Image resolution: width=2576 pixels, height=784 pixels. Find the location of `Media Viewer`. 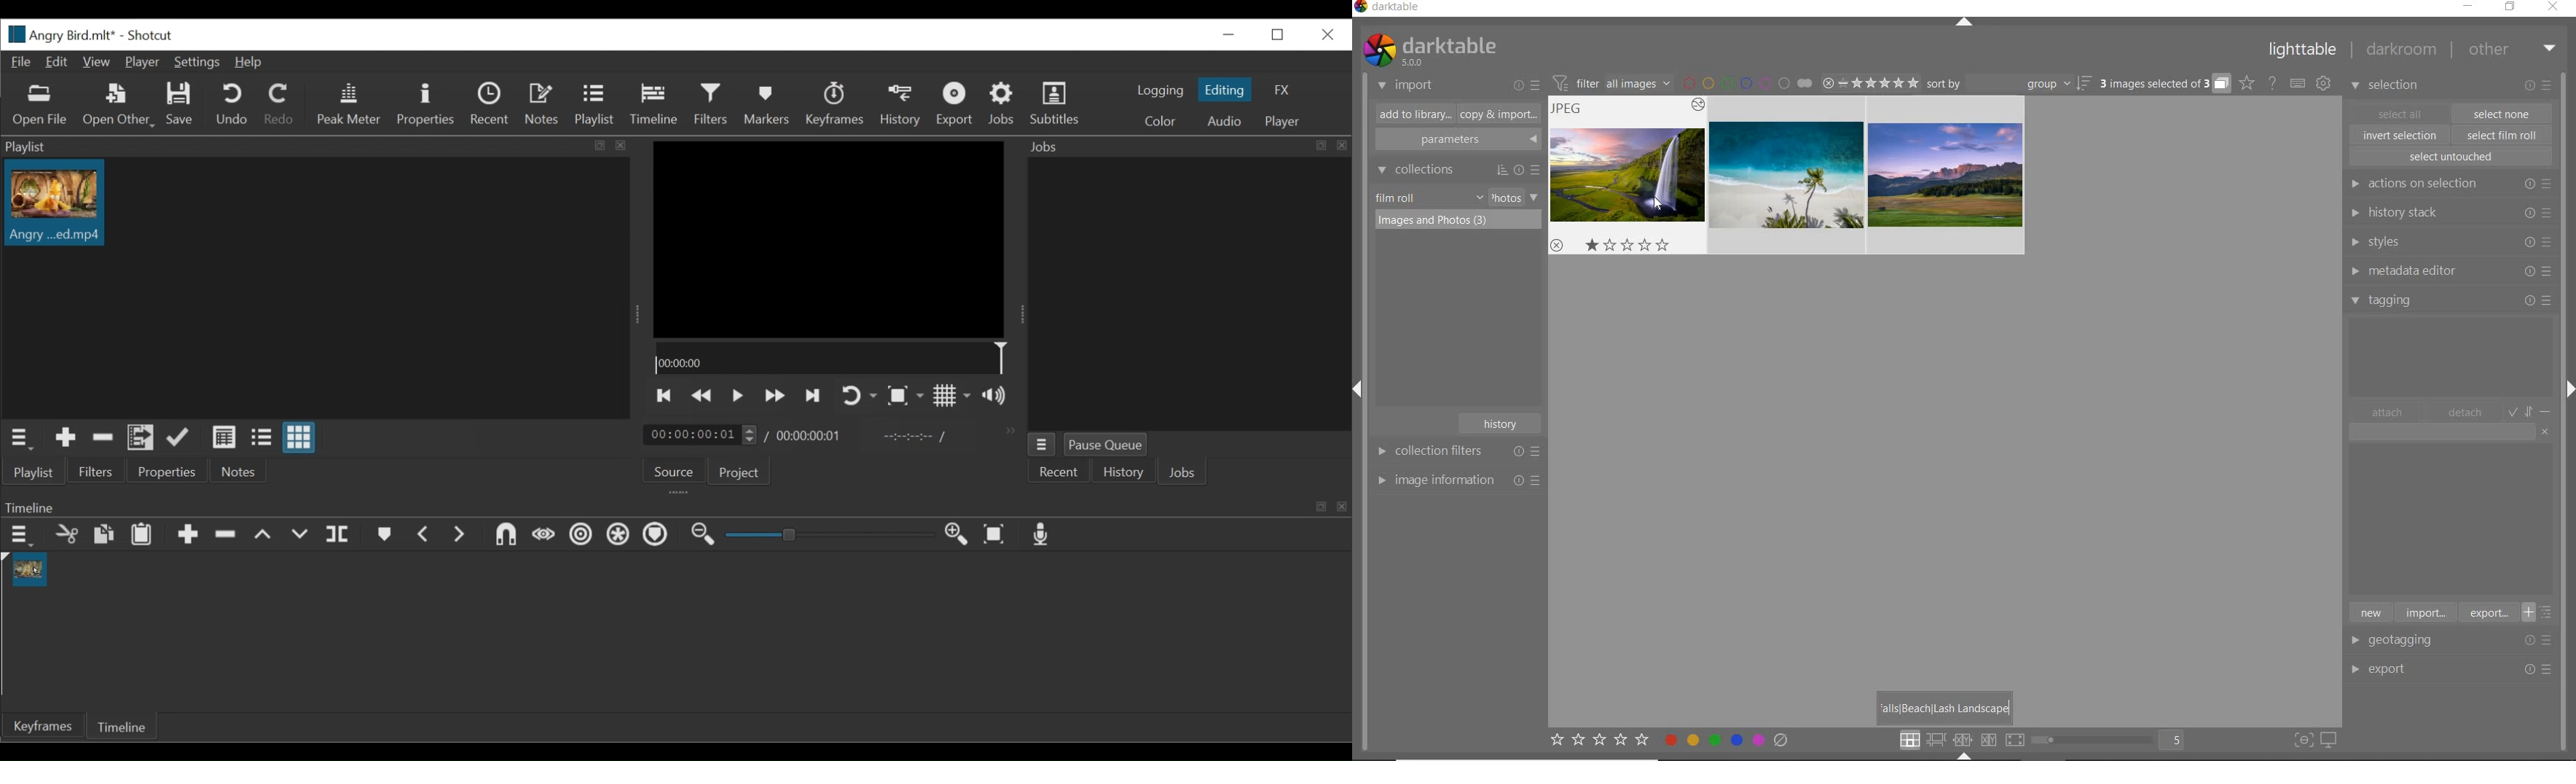

Media Viewer is located at coordinates (830, 239).